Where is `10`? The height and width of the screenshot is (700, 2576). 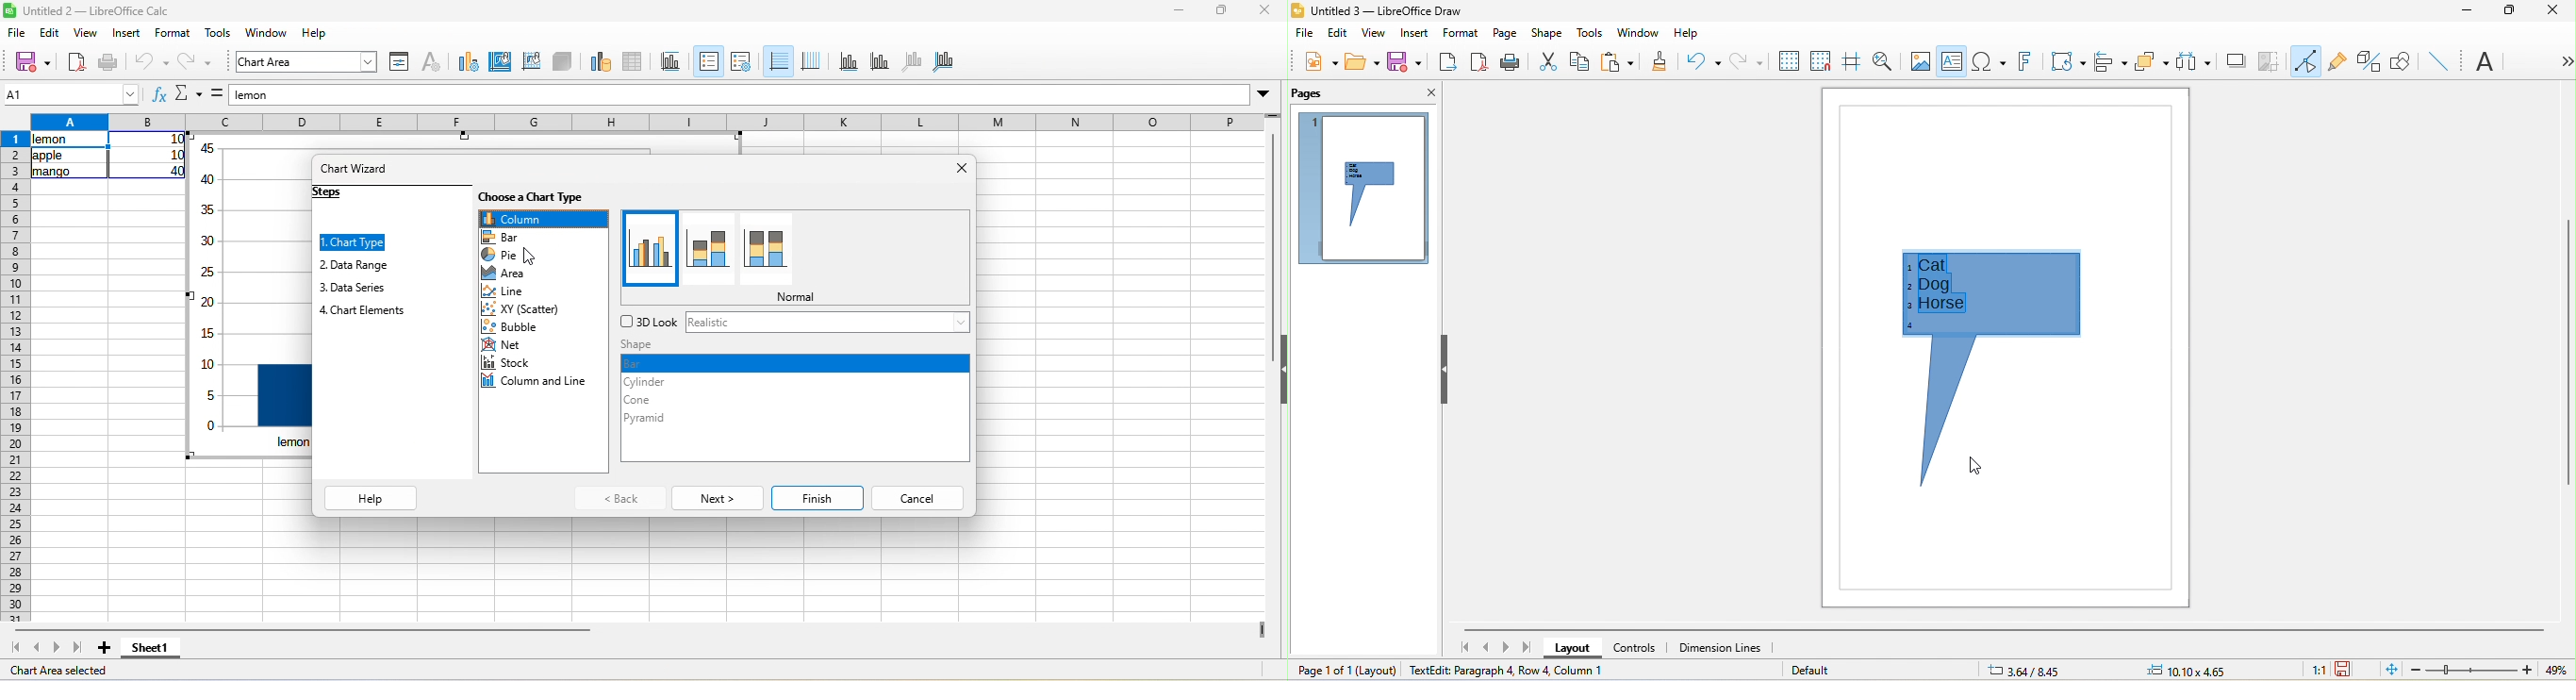 10 is located at coordinates (175, 156).